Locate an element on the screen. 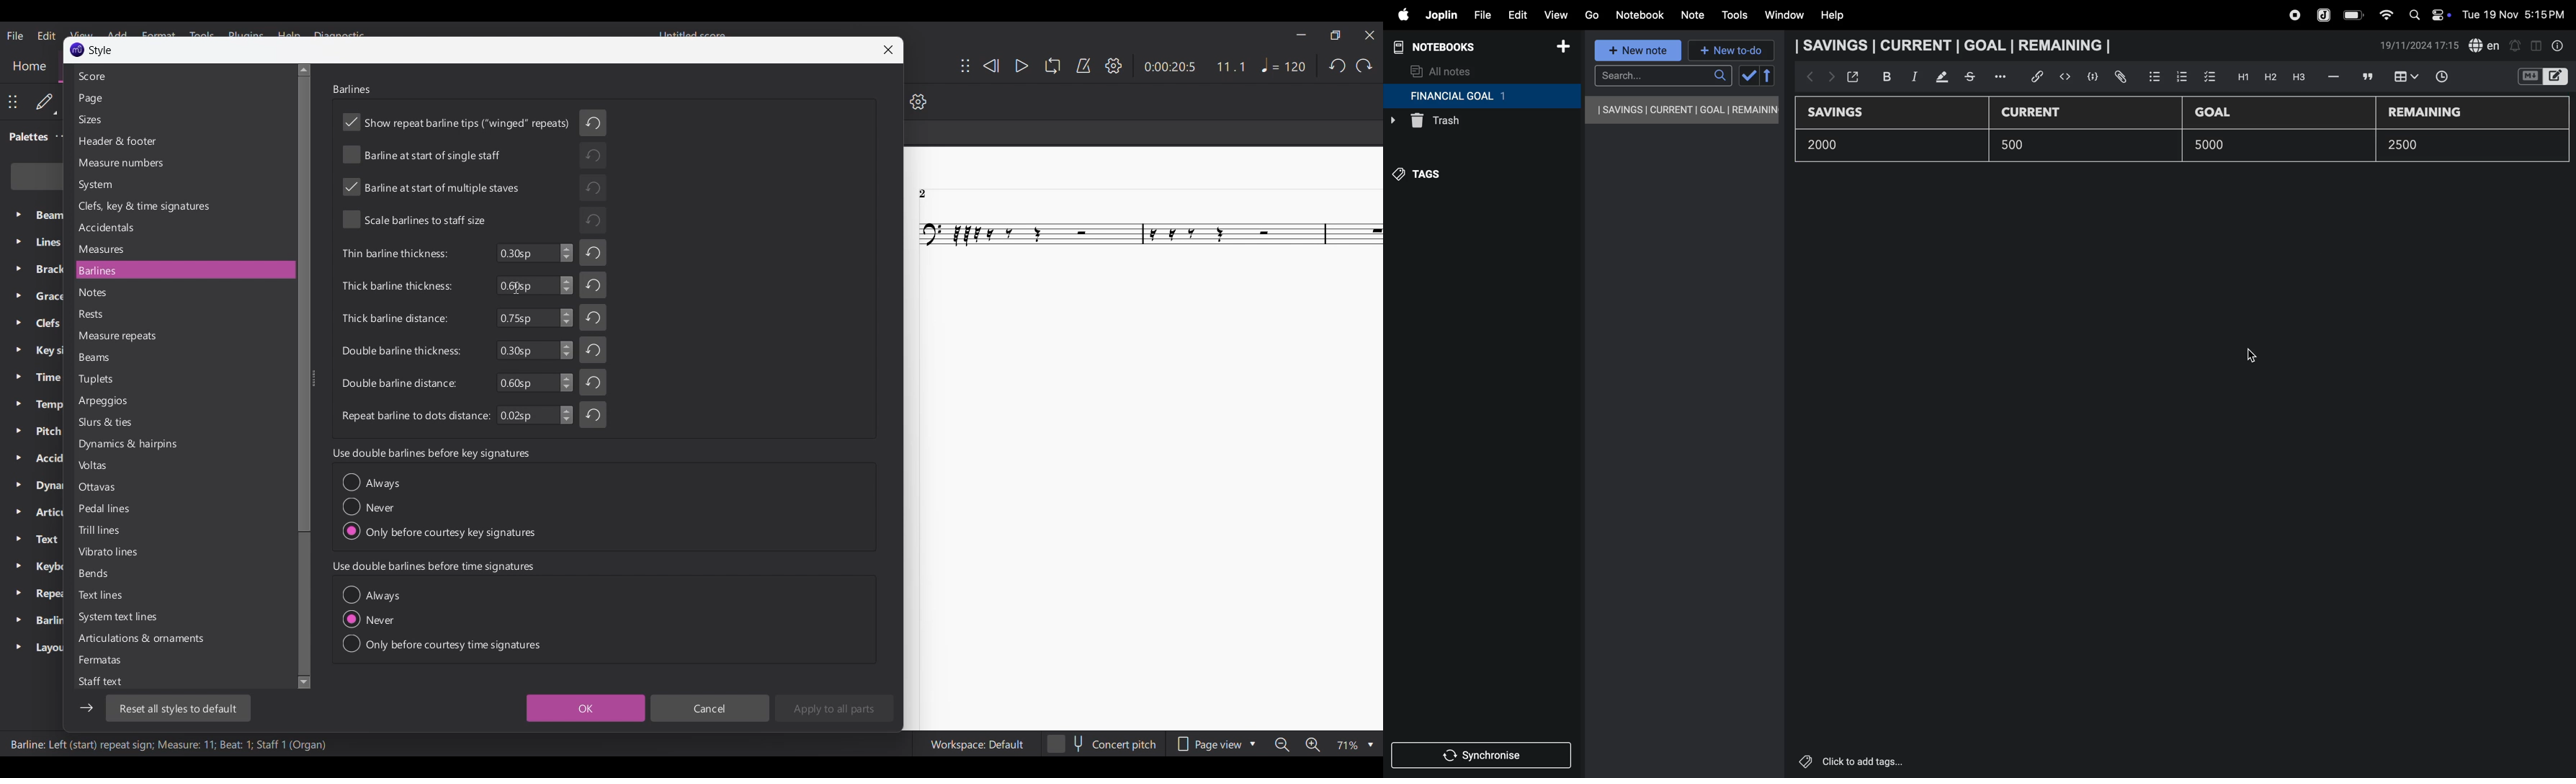 The width and height of the screenshot is (2576, 784). heading 3 is located at coordinates (2299, 77).